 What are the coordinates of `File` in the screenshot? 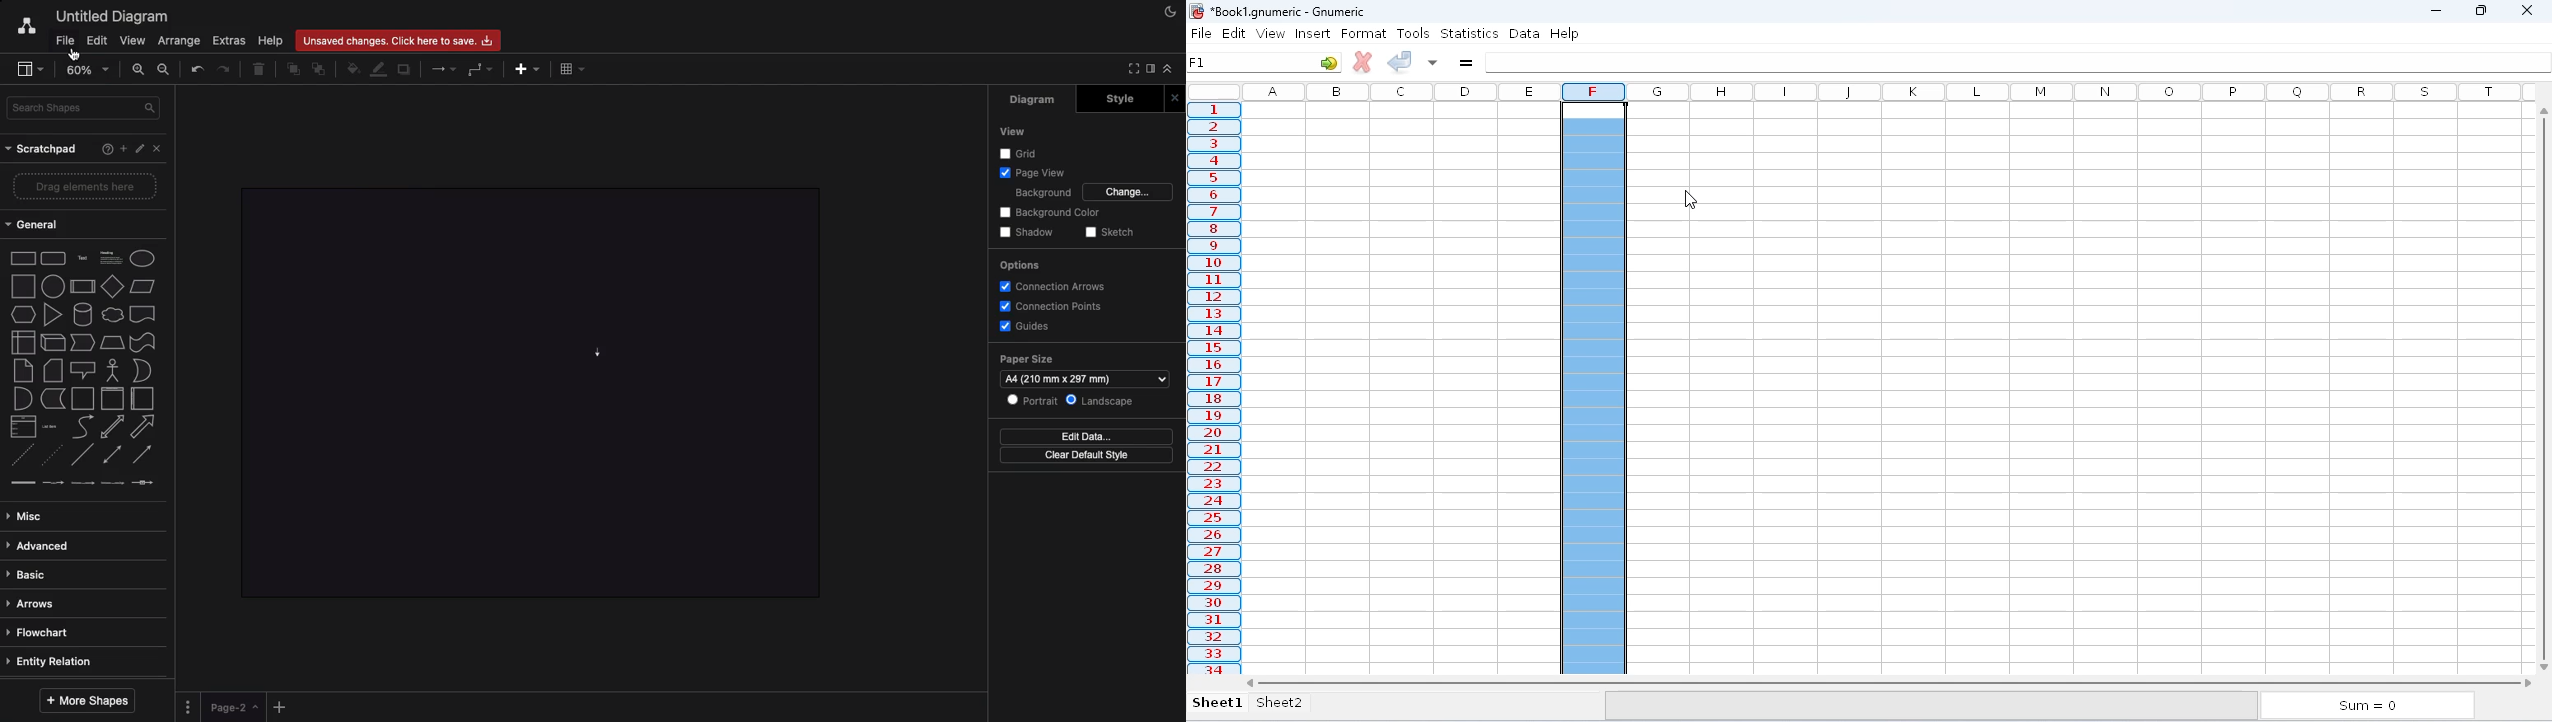 It's located at (66, 41).